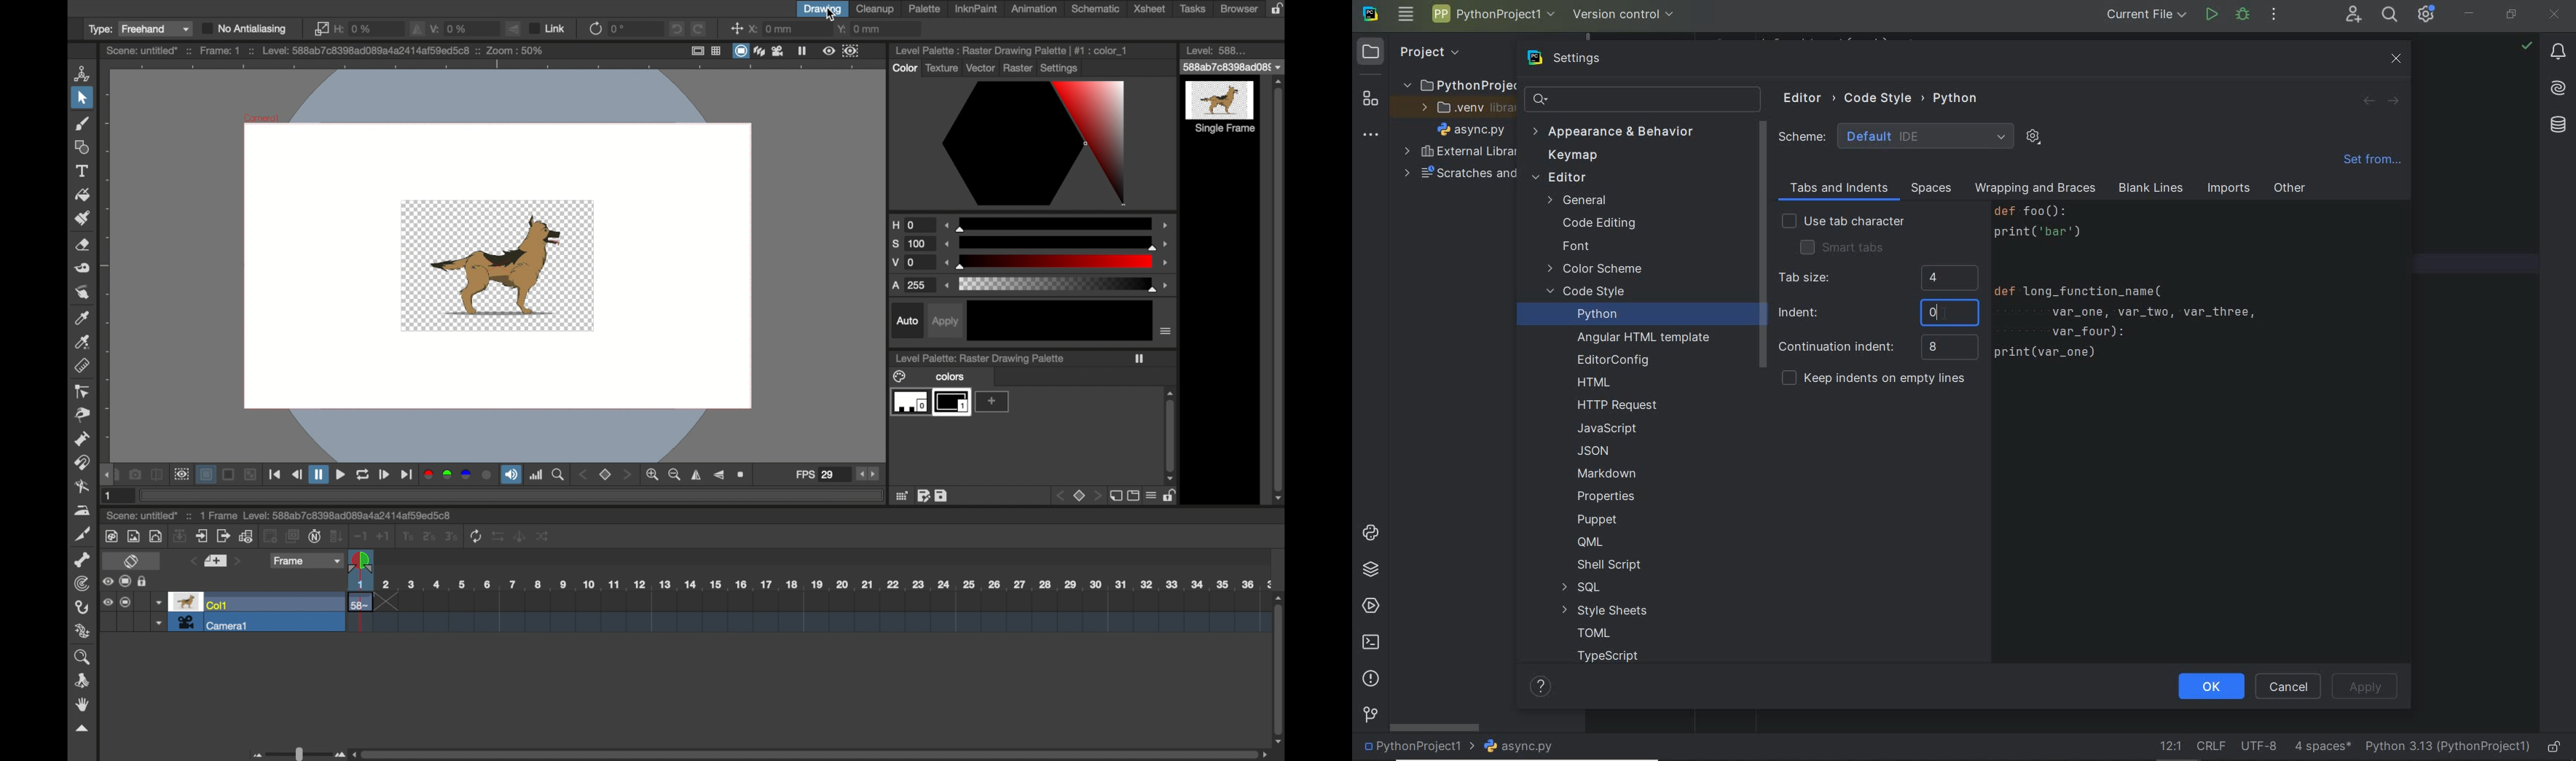 Image resolution: width=2576 pixels, height=784 pixels. Describe the element at coordinates (2288, 687) in the screenshot. I see `cancel` at that location.